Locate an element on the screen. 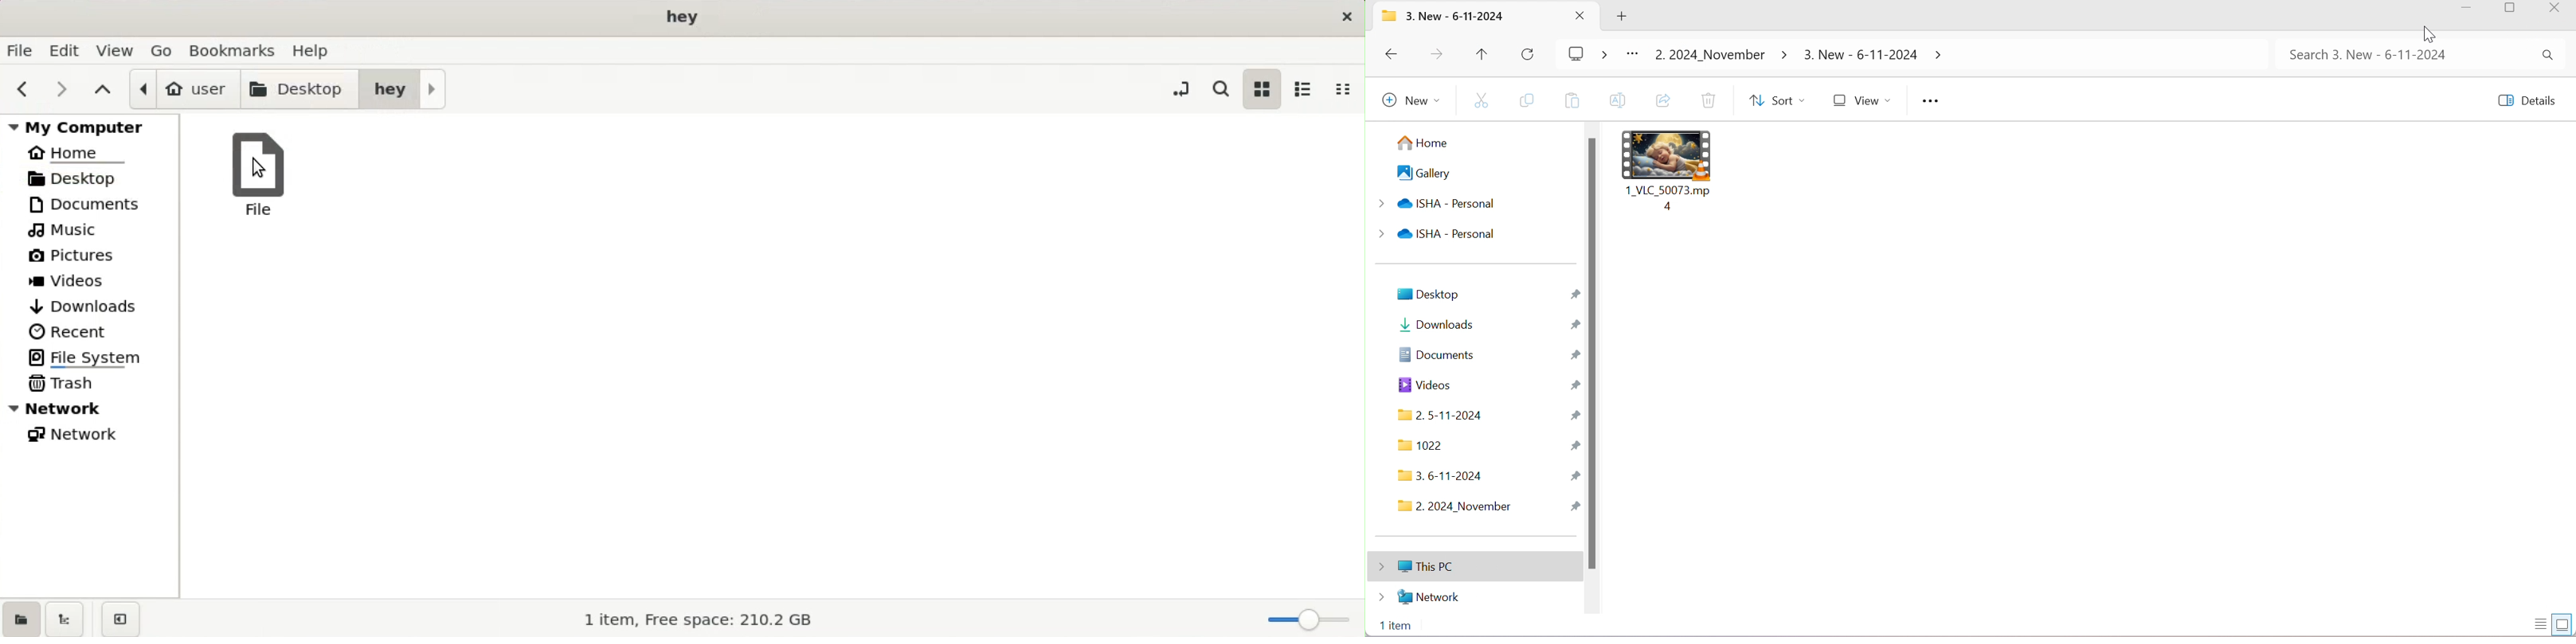 This screenshot has height=644, width=2576. hey is located at coordinates (403, 88).